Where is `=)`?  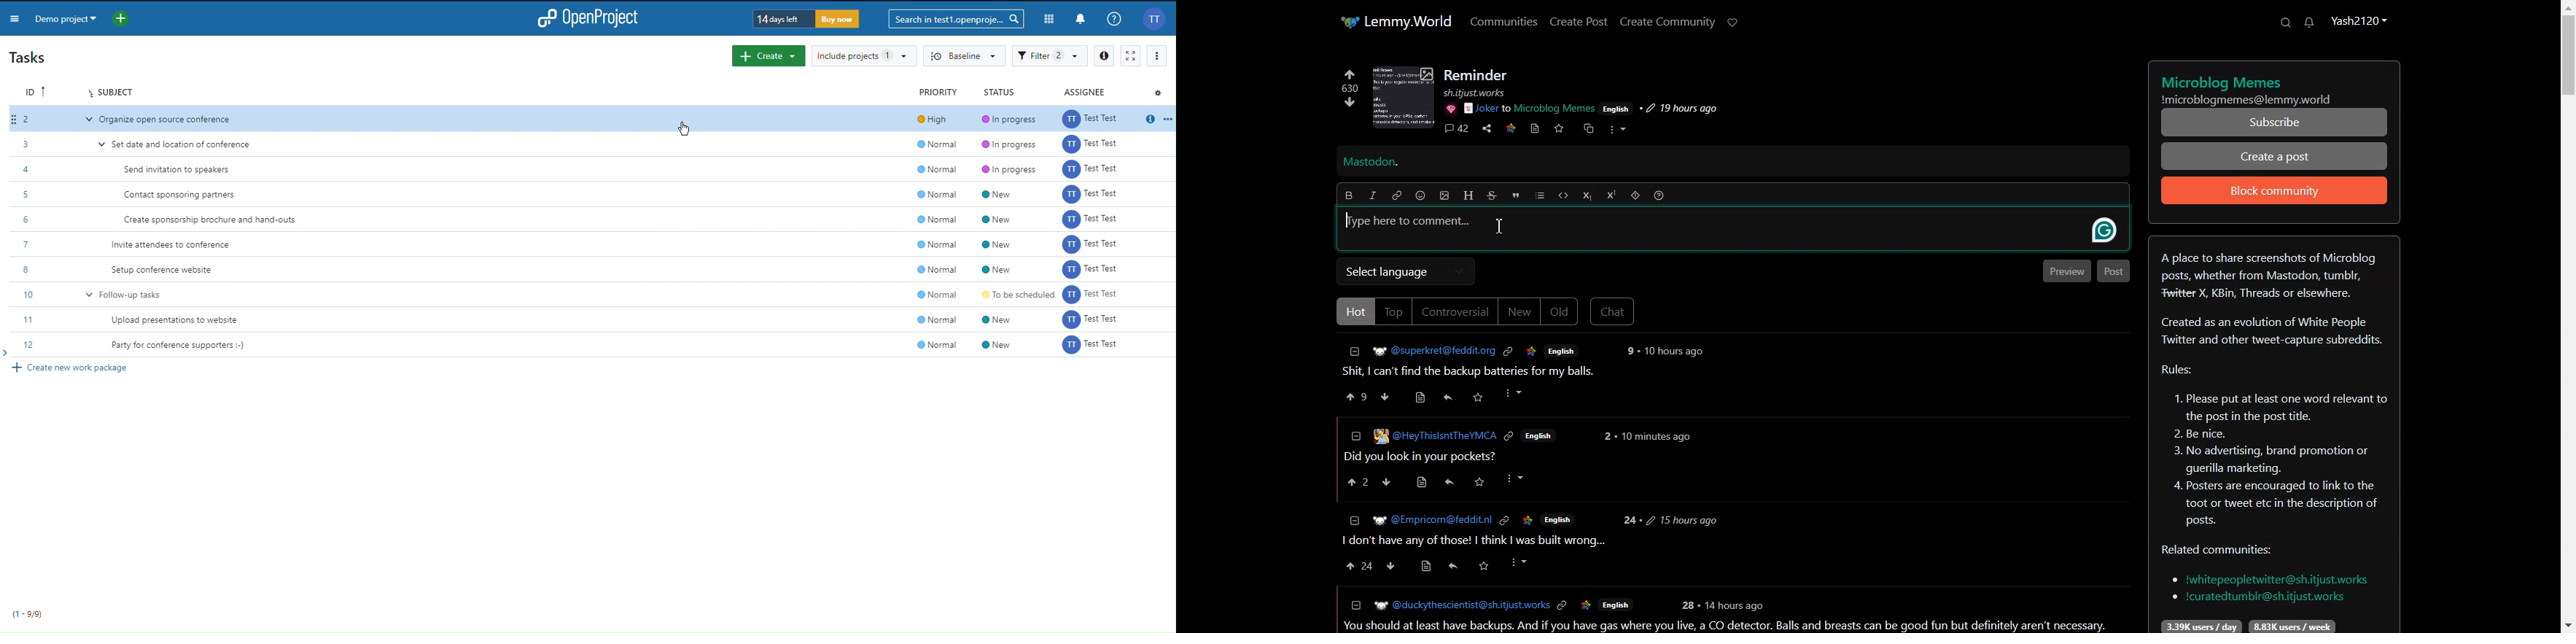
=) is located at coordinates (1423, 395).